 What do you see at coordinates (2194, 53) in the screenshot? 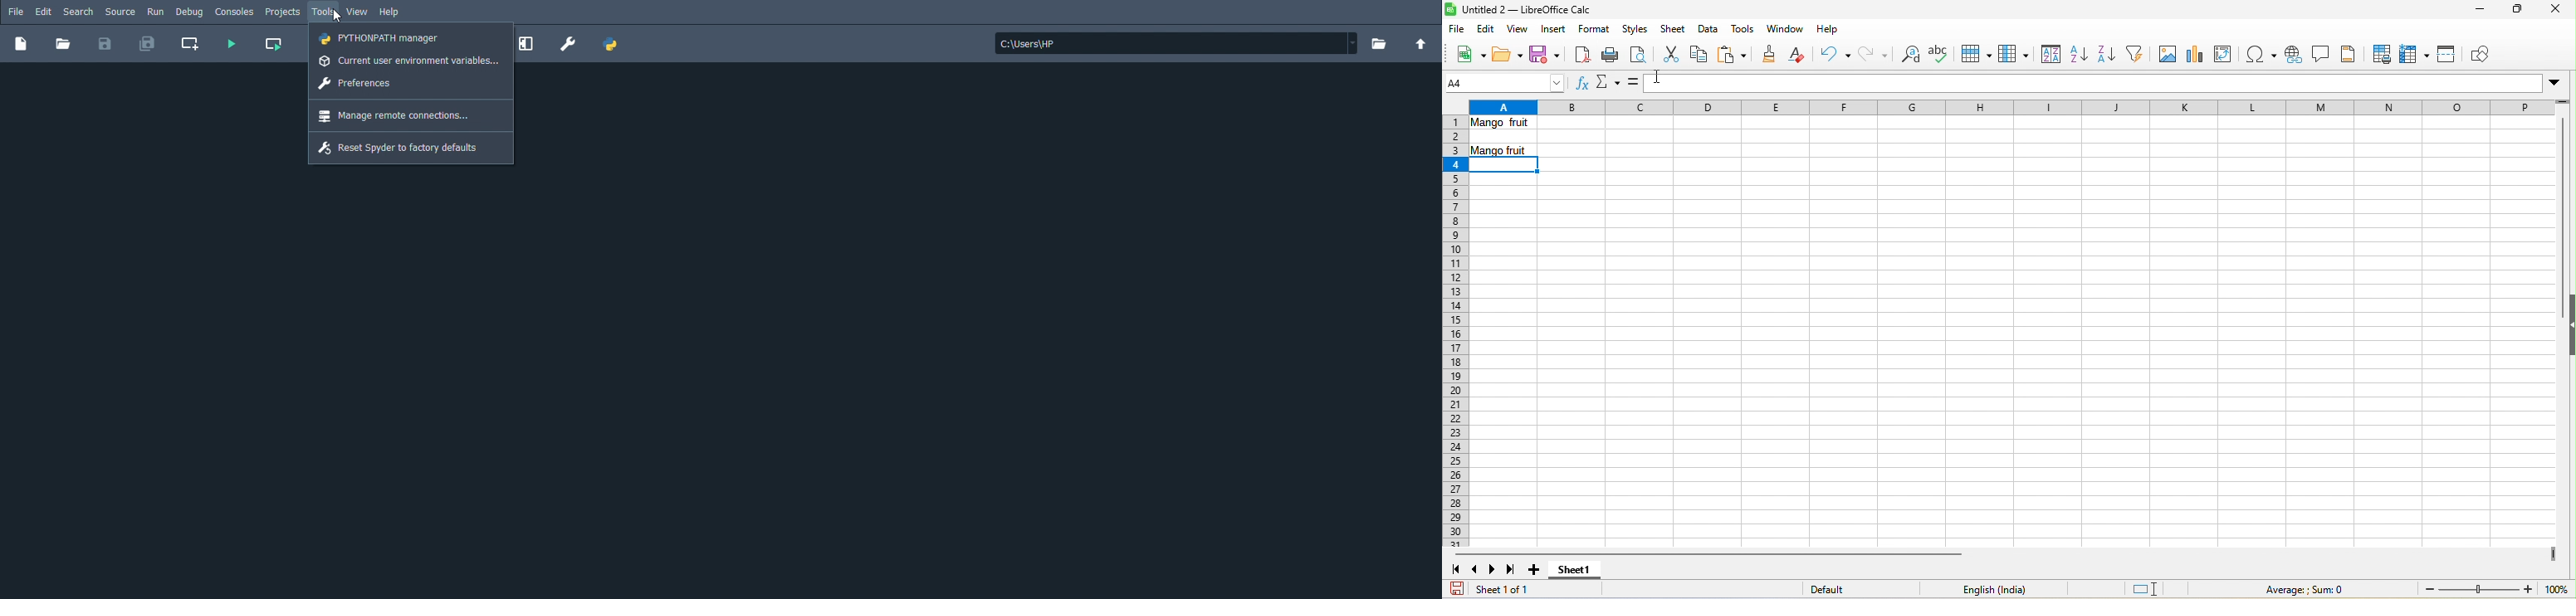
I see `chart` at bounding box center [2194, 53].